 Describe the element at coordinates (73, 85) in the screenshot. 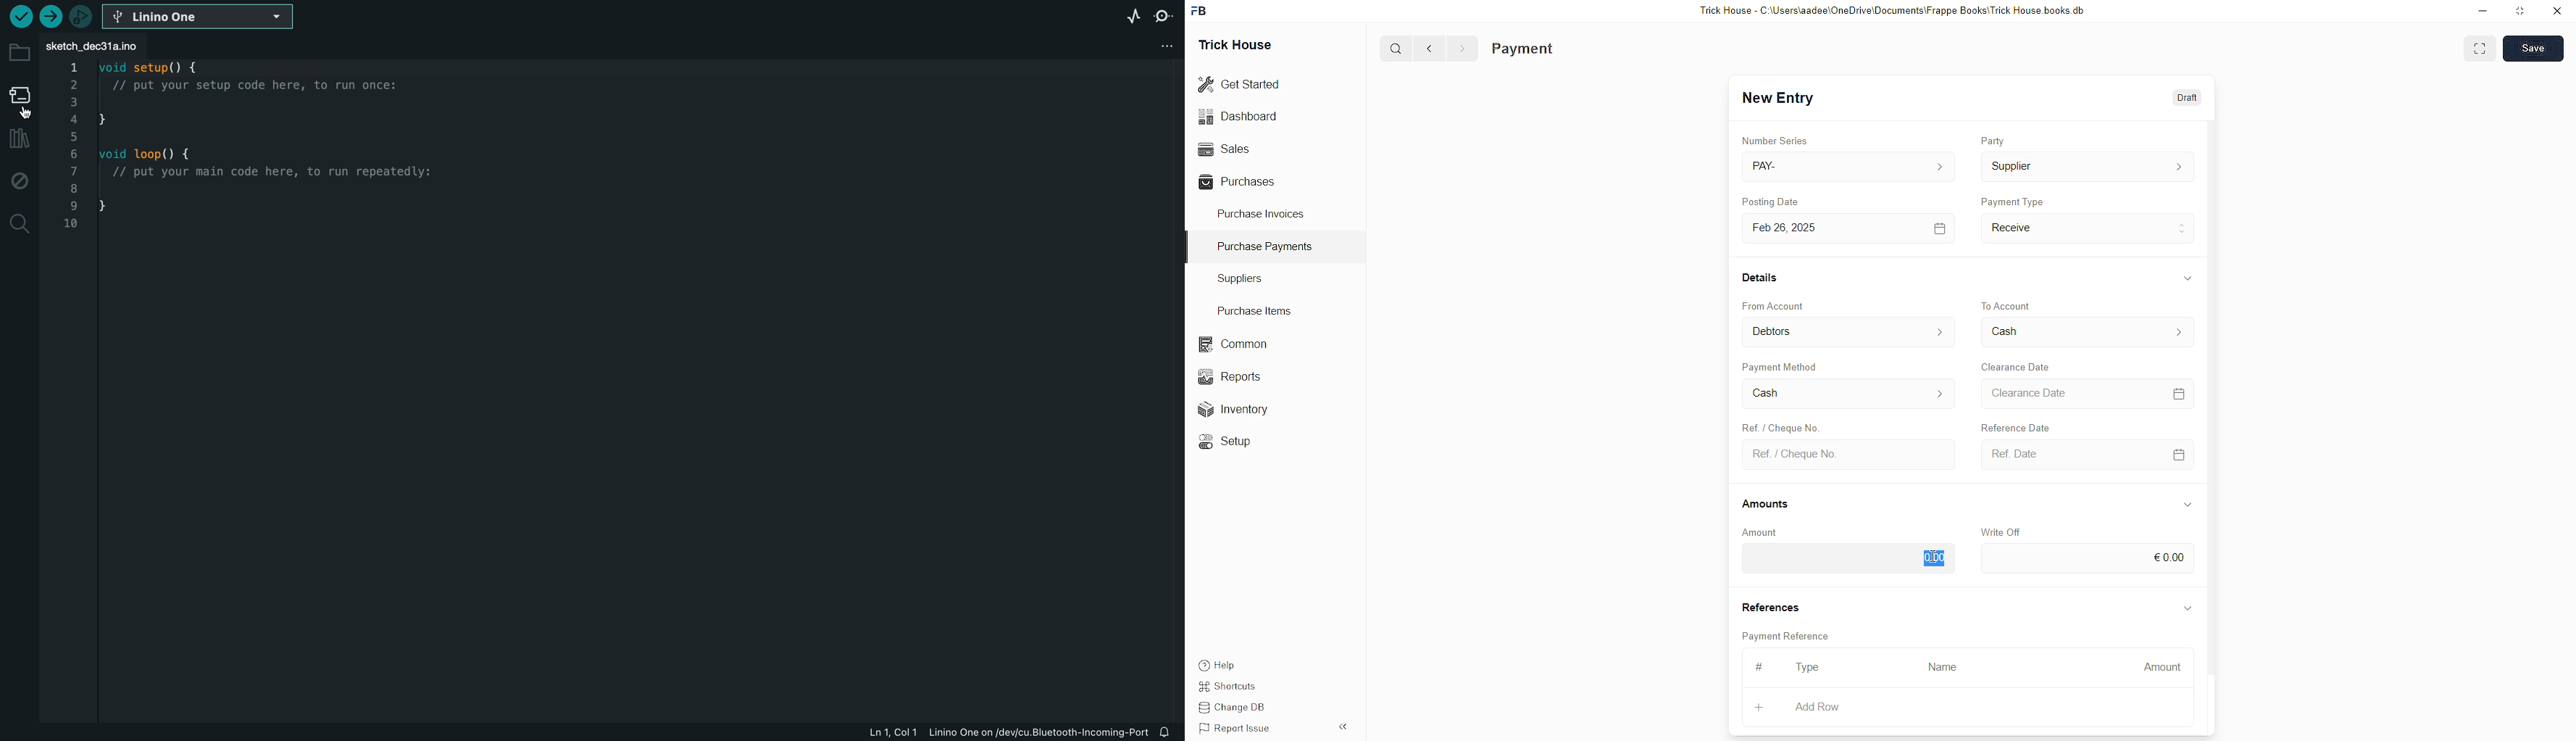

I see `2` at that location.